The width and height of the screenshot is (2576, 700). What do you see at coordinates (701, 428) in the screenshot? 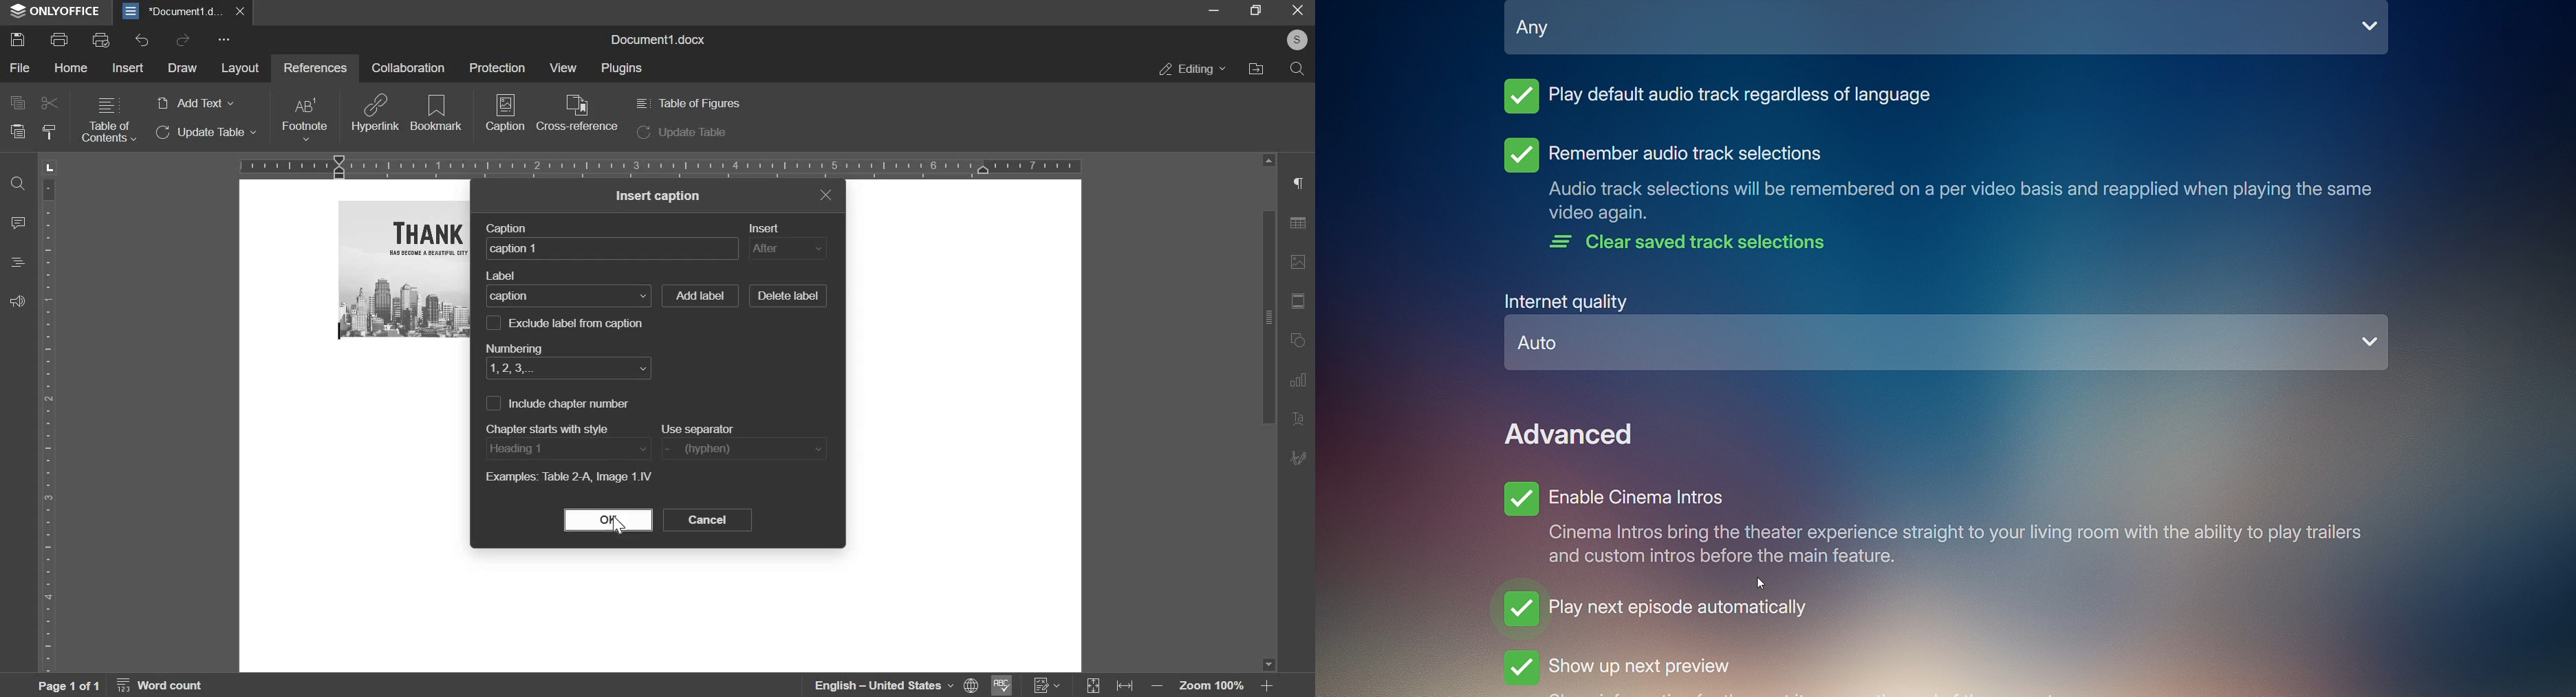
I see `use separator` at bounding box center [701, 428].